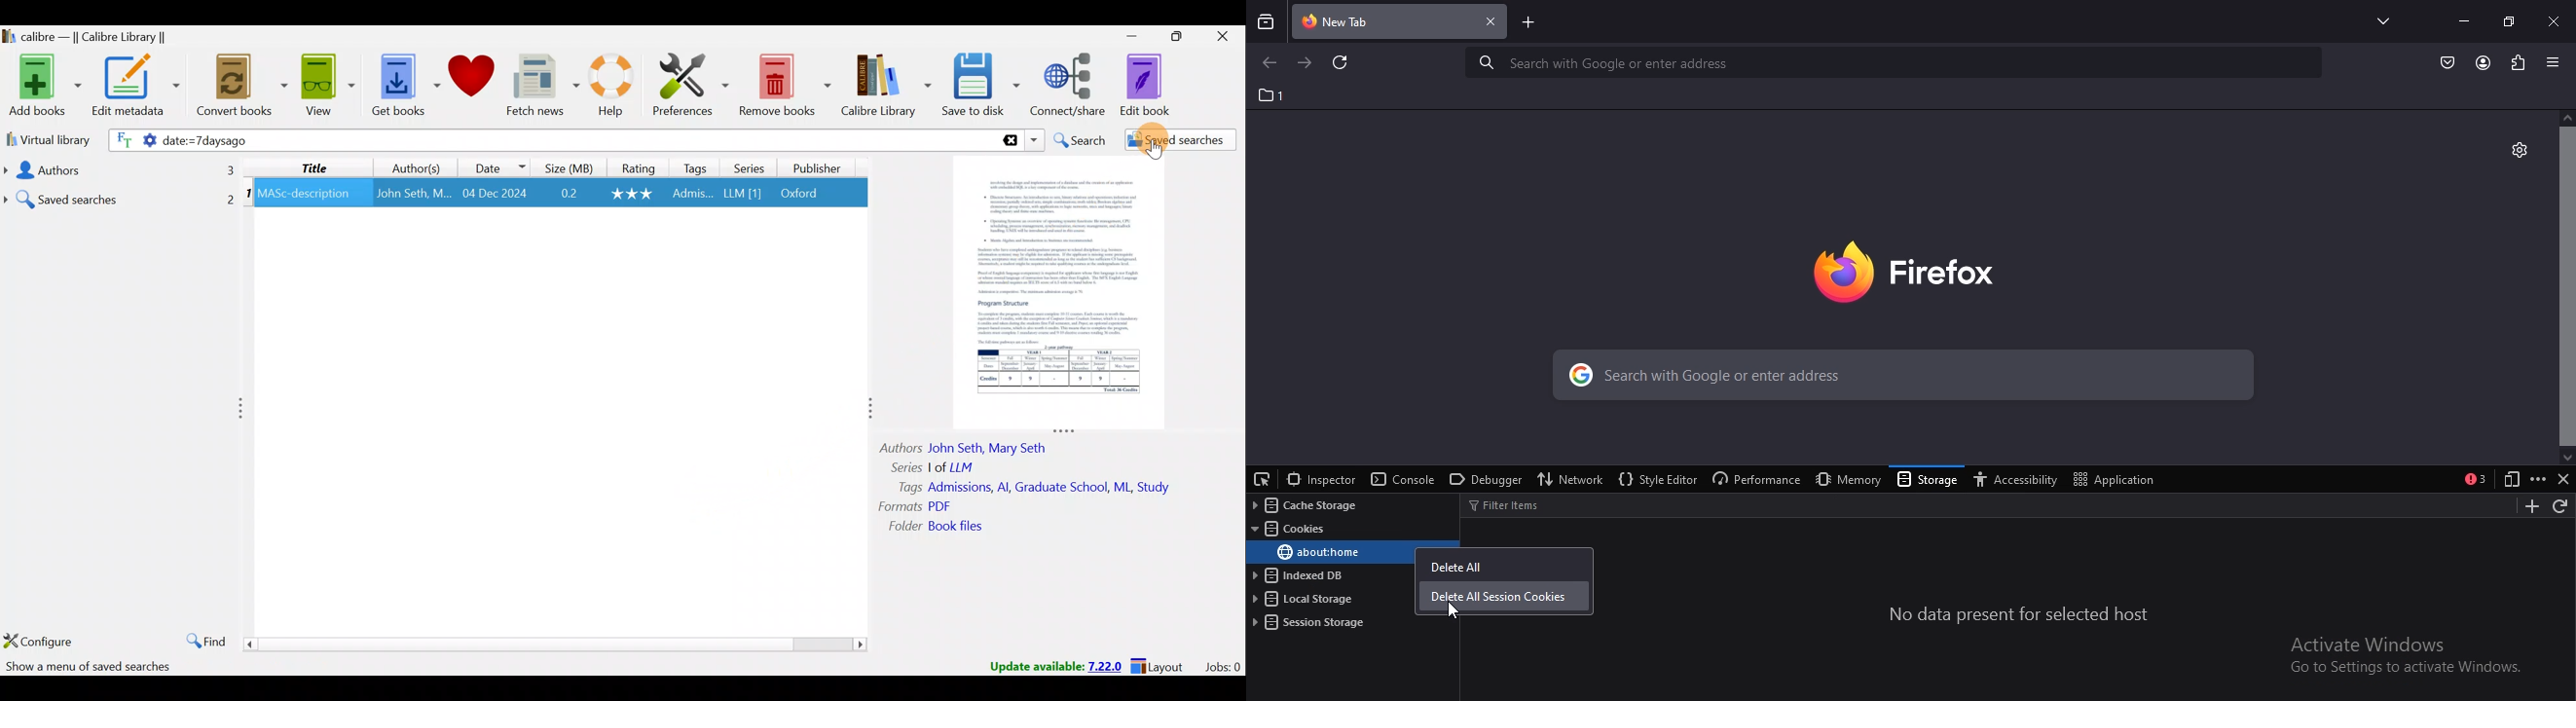  I want to click on add items, so click(2527, 506).